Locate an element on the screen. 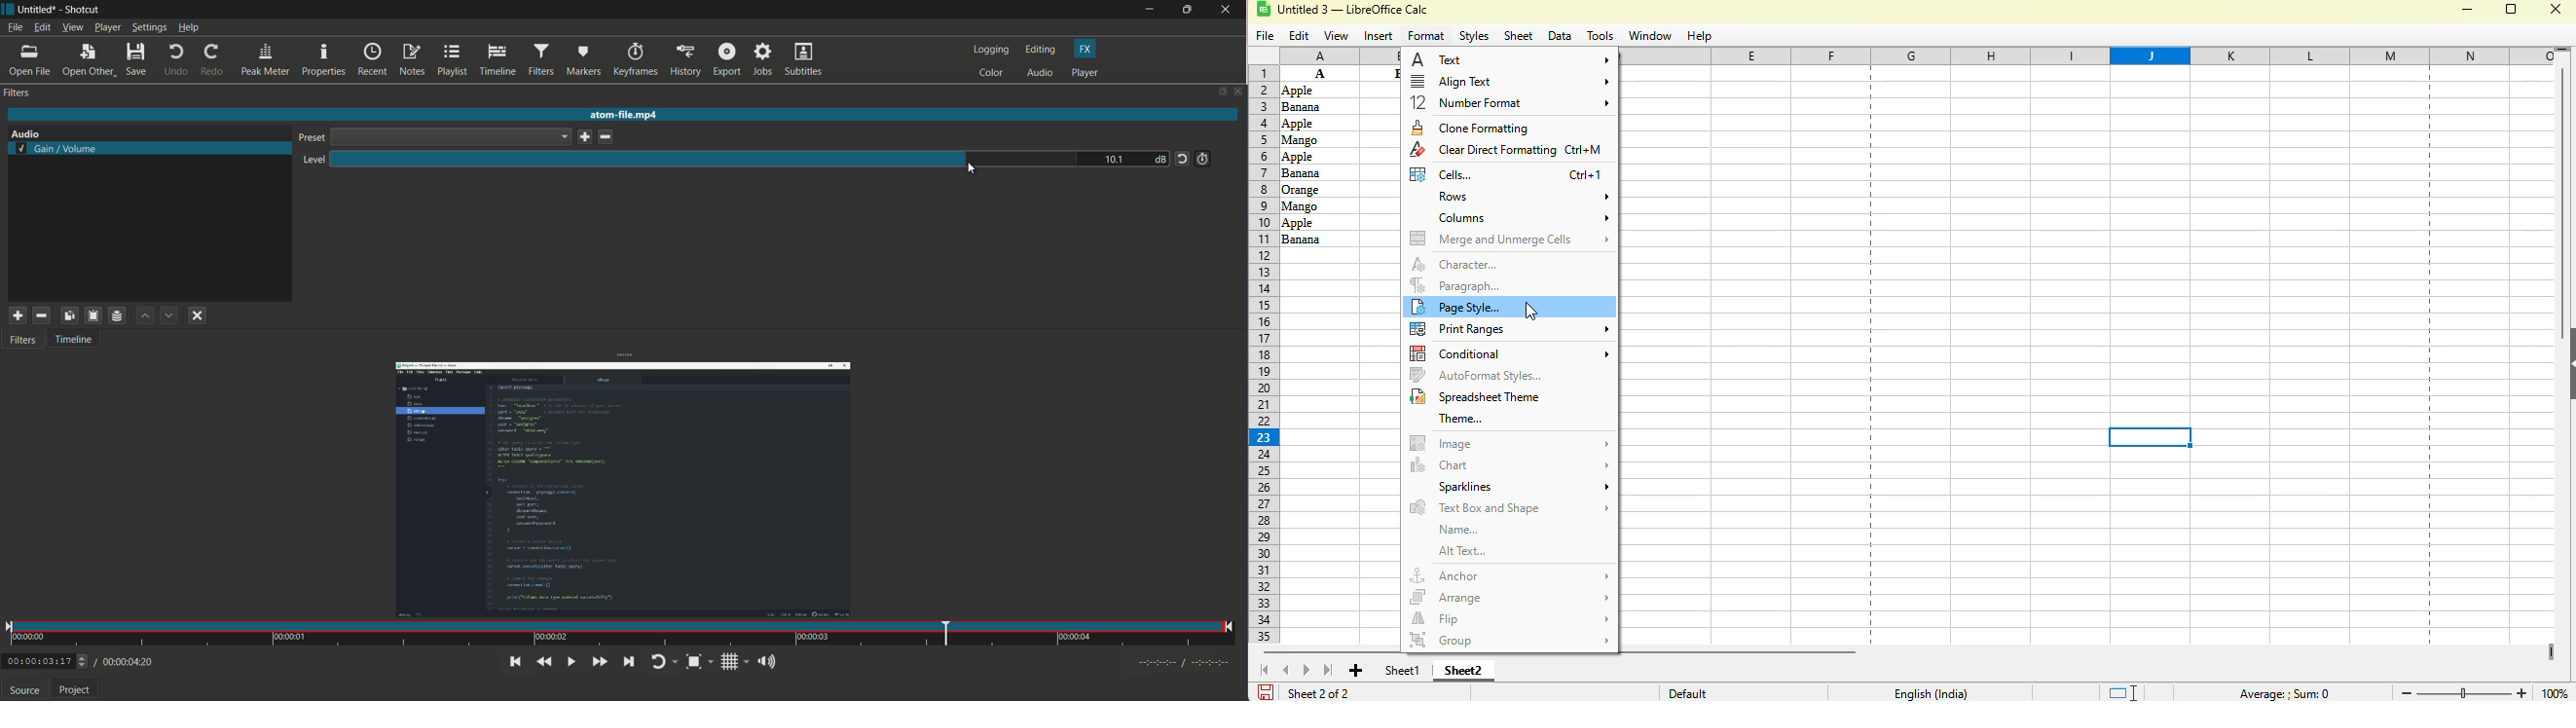 The width and height of the screenshot is (2576, 728). alt text is located at coordinates (1462, 551).